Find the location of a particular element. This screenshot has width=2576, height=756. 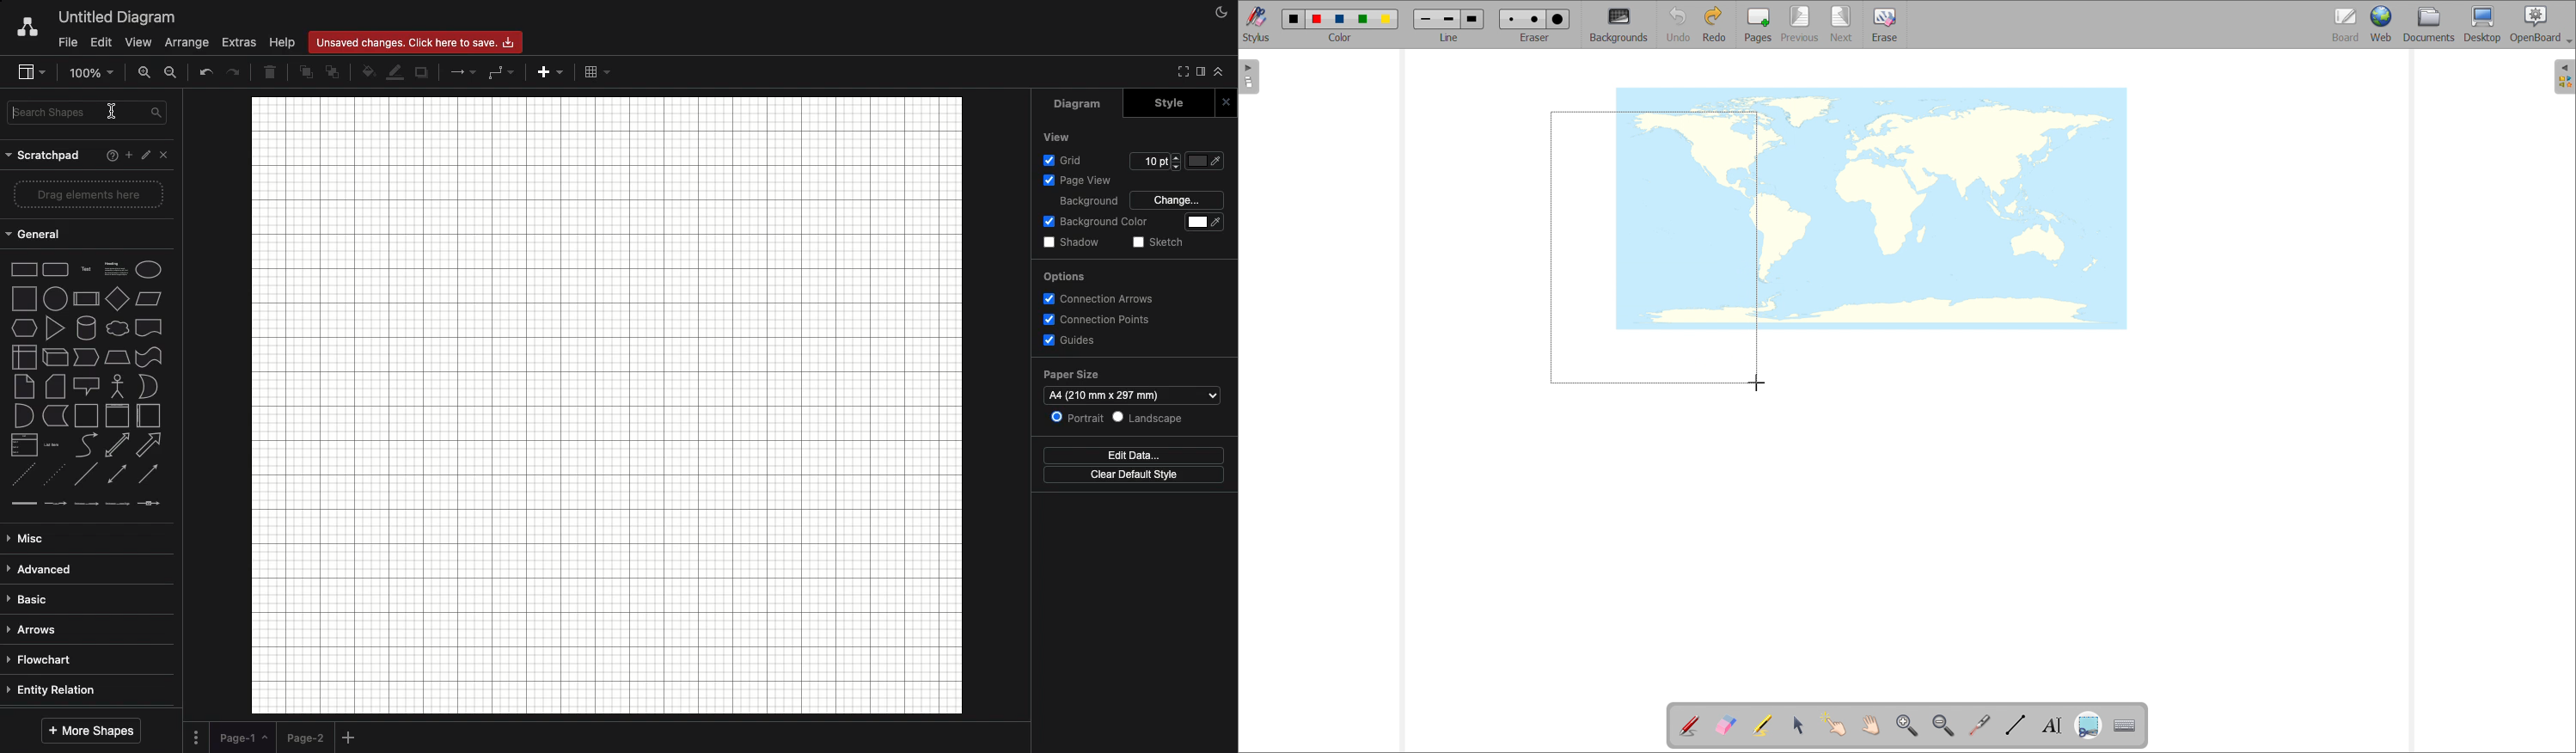

Add is located at coordinates (351, 738).